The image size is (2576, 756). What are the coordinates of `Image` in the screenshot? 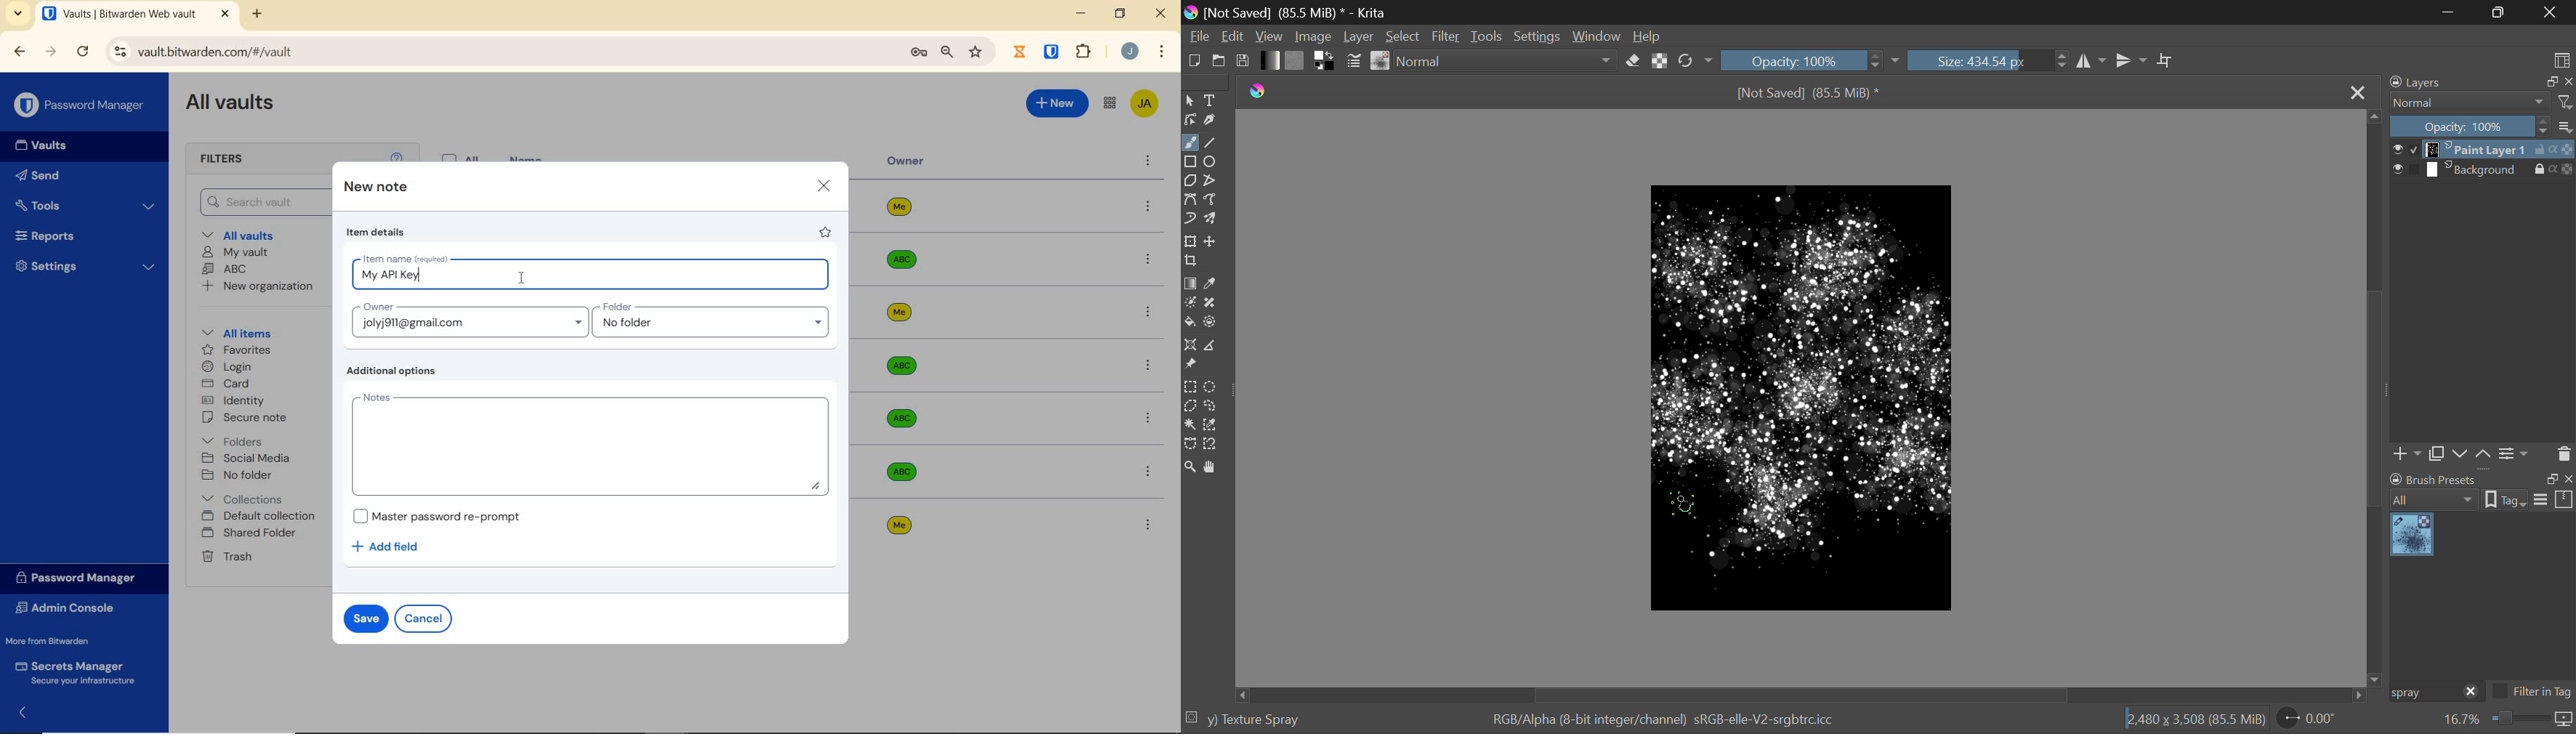 It's located at (1317, 35).